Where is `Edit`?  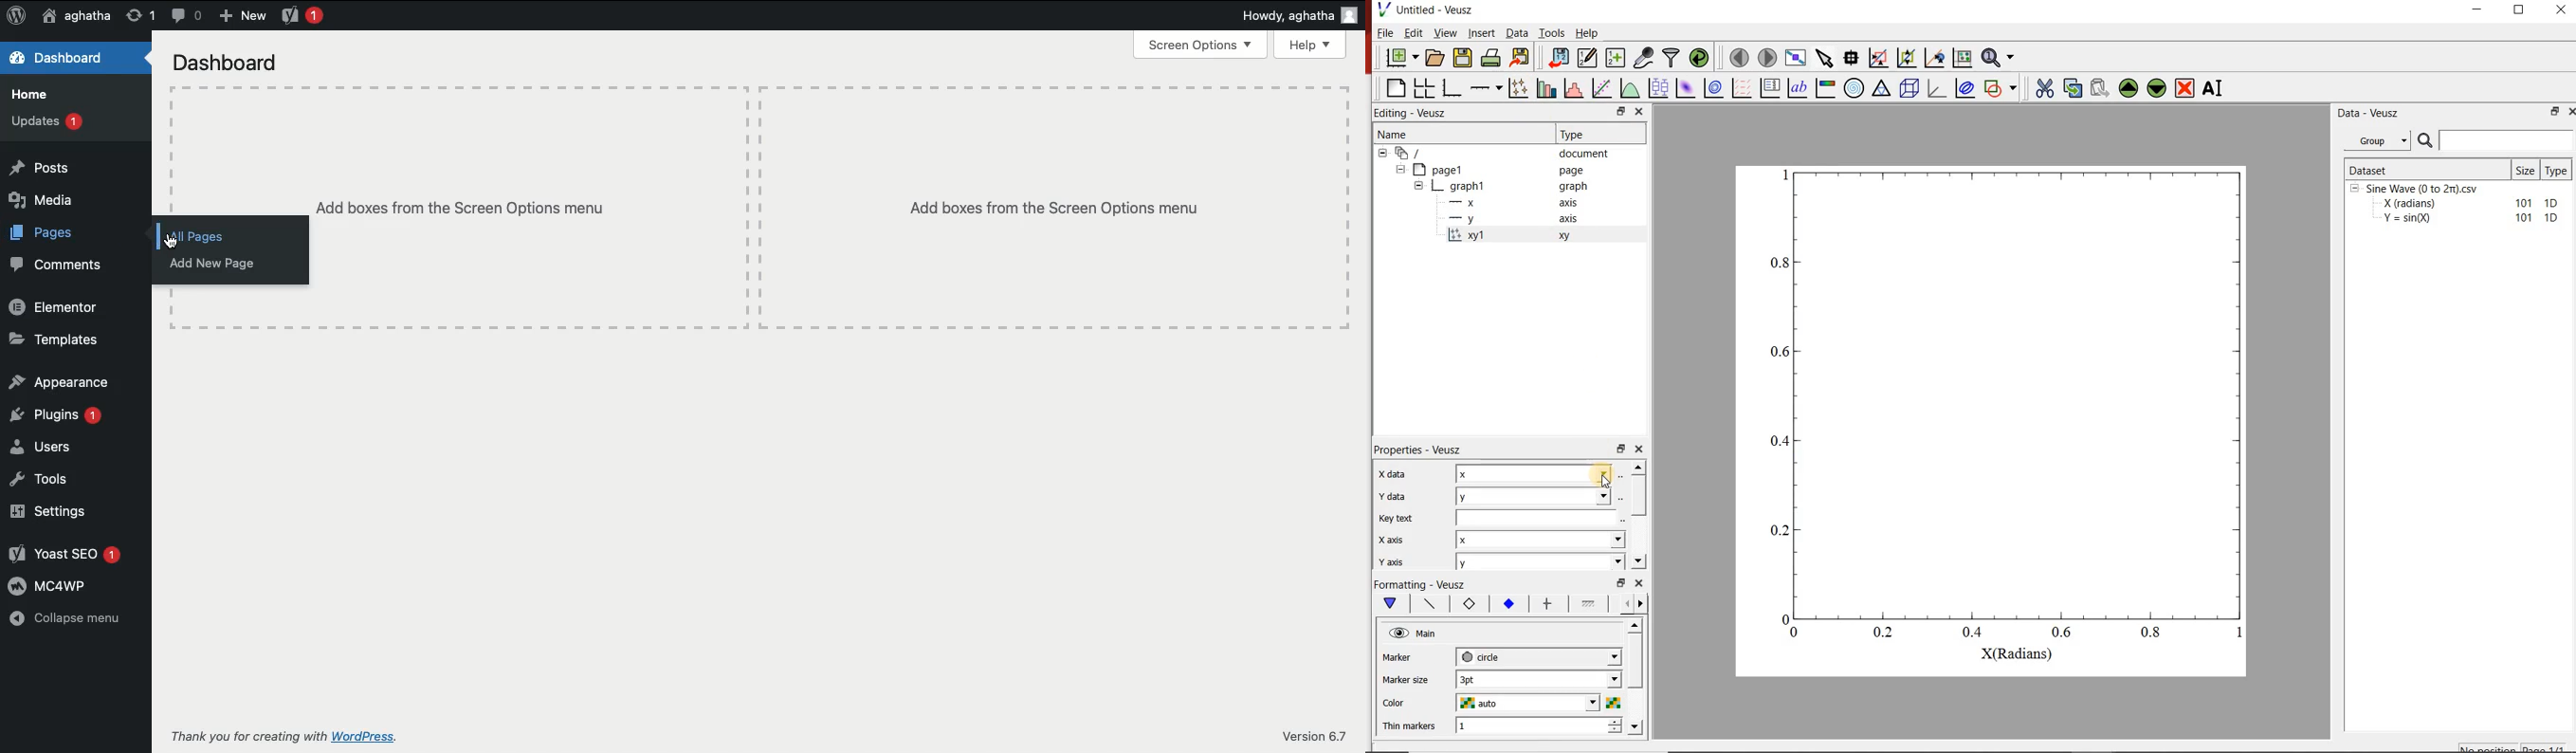
Edit is located at coordinates (1414, 33).